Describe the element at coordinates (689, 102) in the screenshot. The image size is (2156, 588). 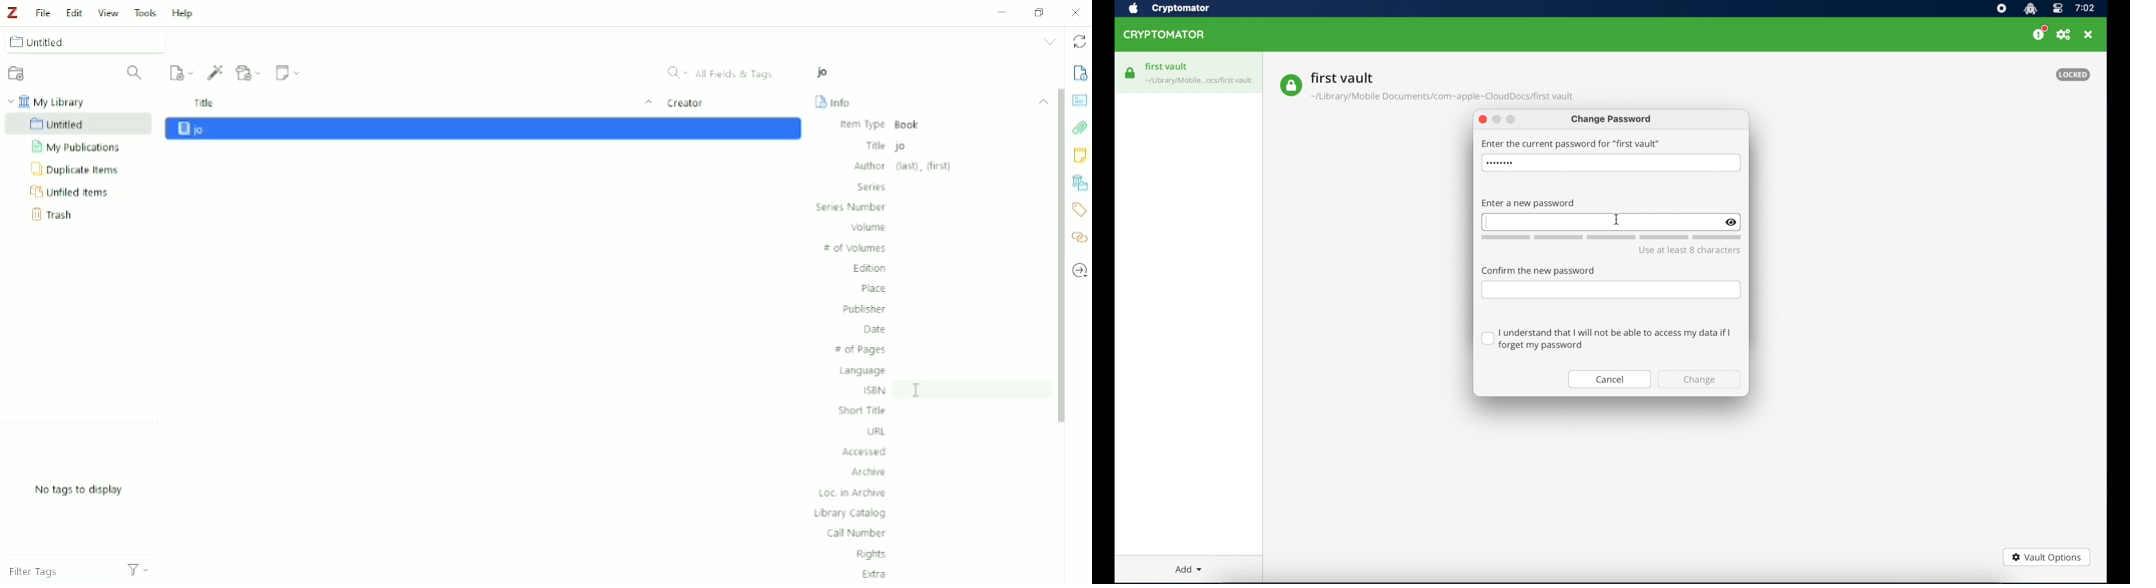
I see `Ceator` at that location.